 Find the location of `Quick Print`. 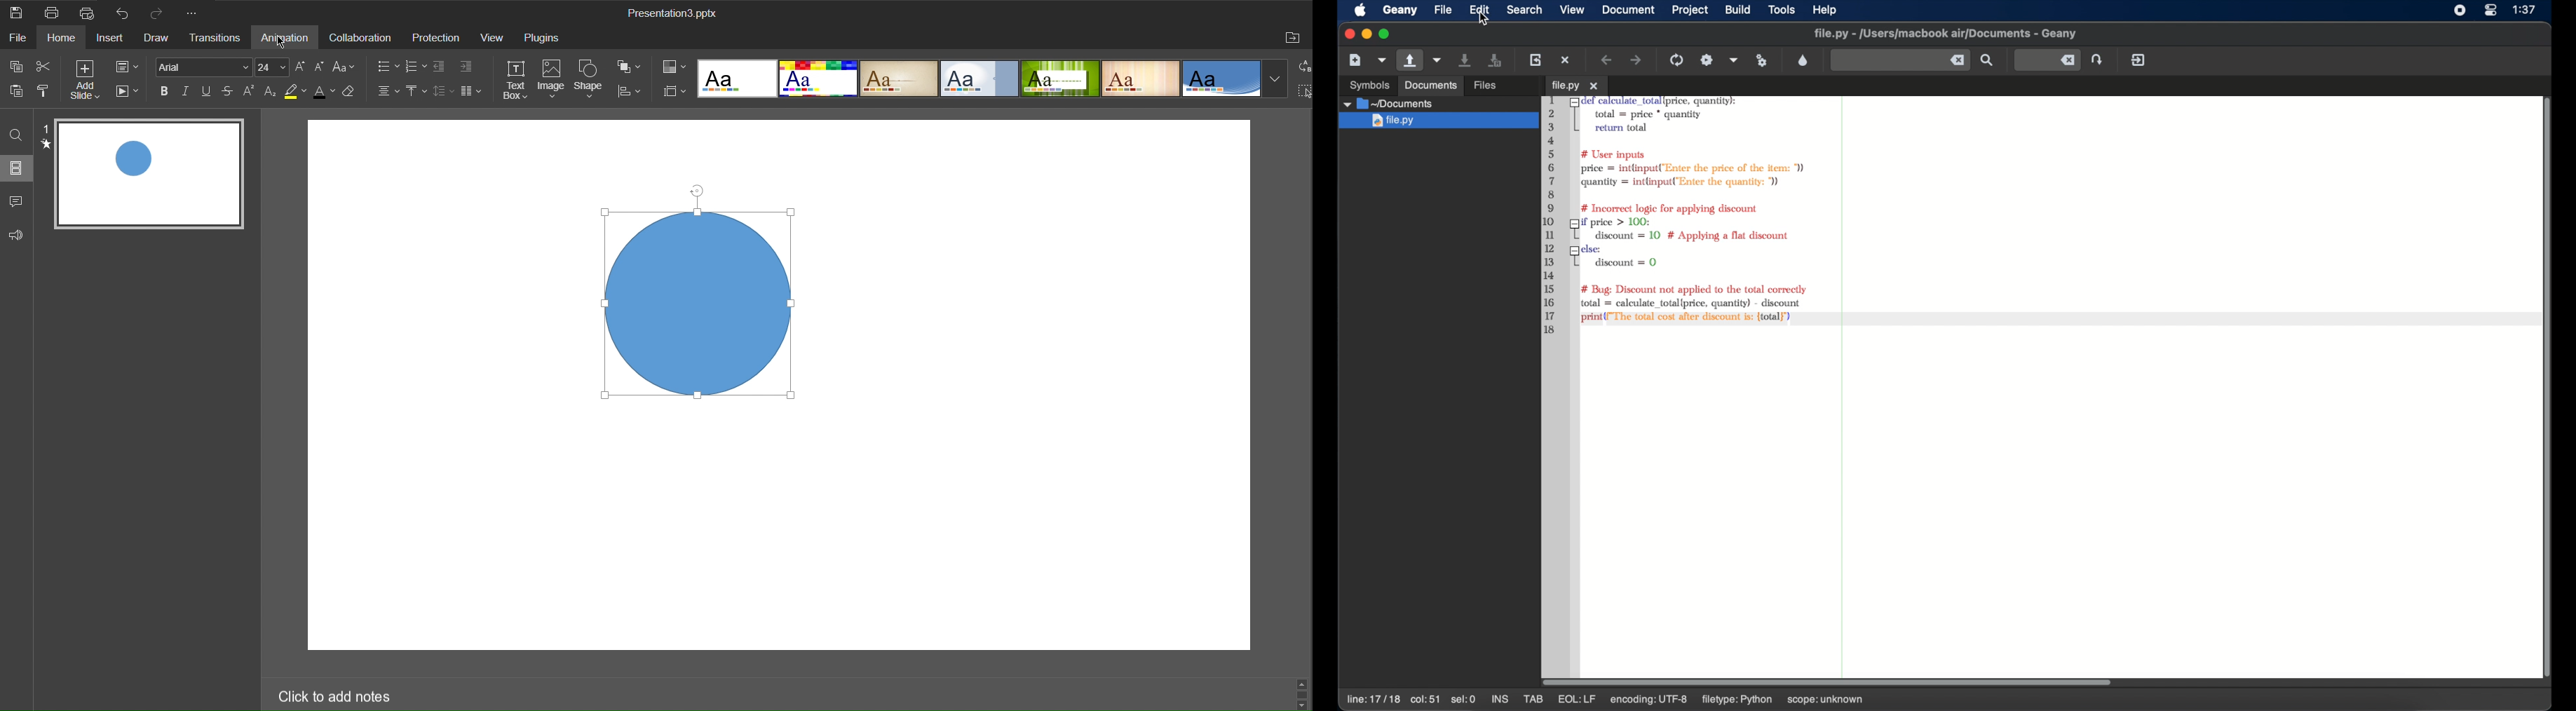

Quick Print is located at coordinates (86, 13).